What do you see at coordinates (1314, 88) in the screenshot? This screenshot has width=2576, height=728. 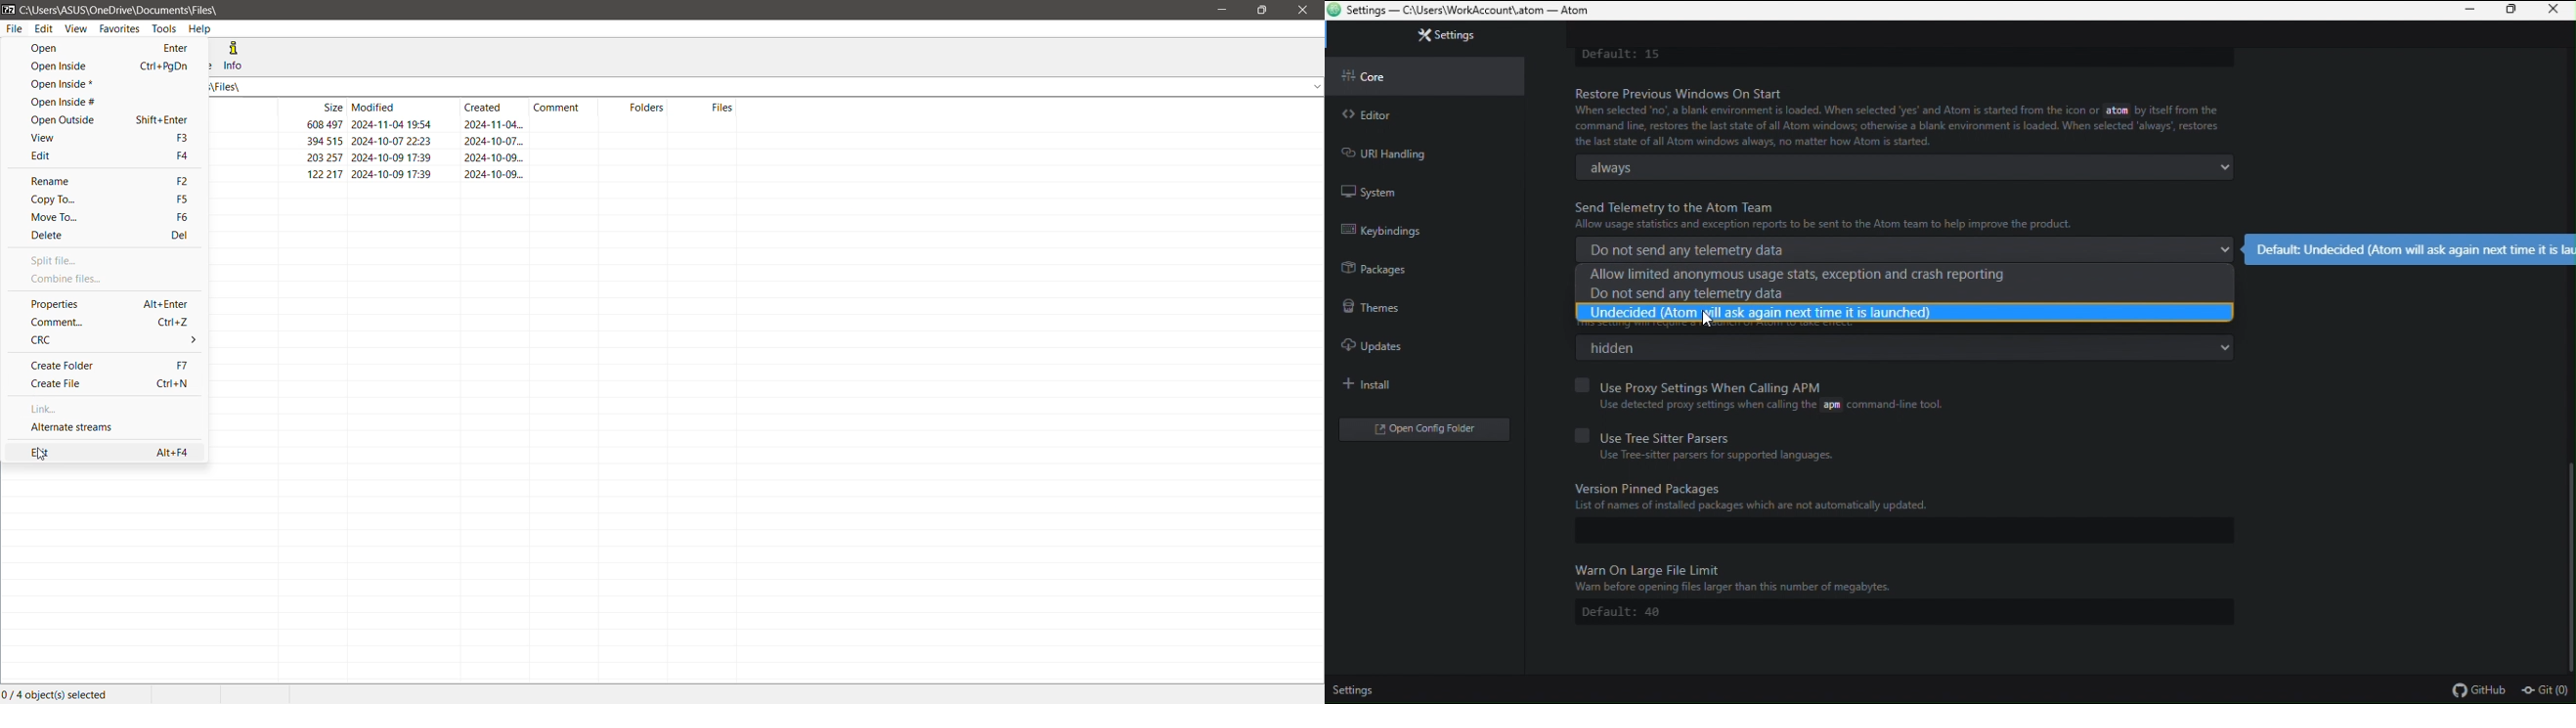 I see `dropdown` at bounding box center [1314, 88].